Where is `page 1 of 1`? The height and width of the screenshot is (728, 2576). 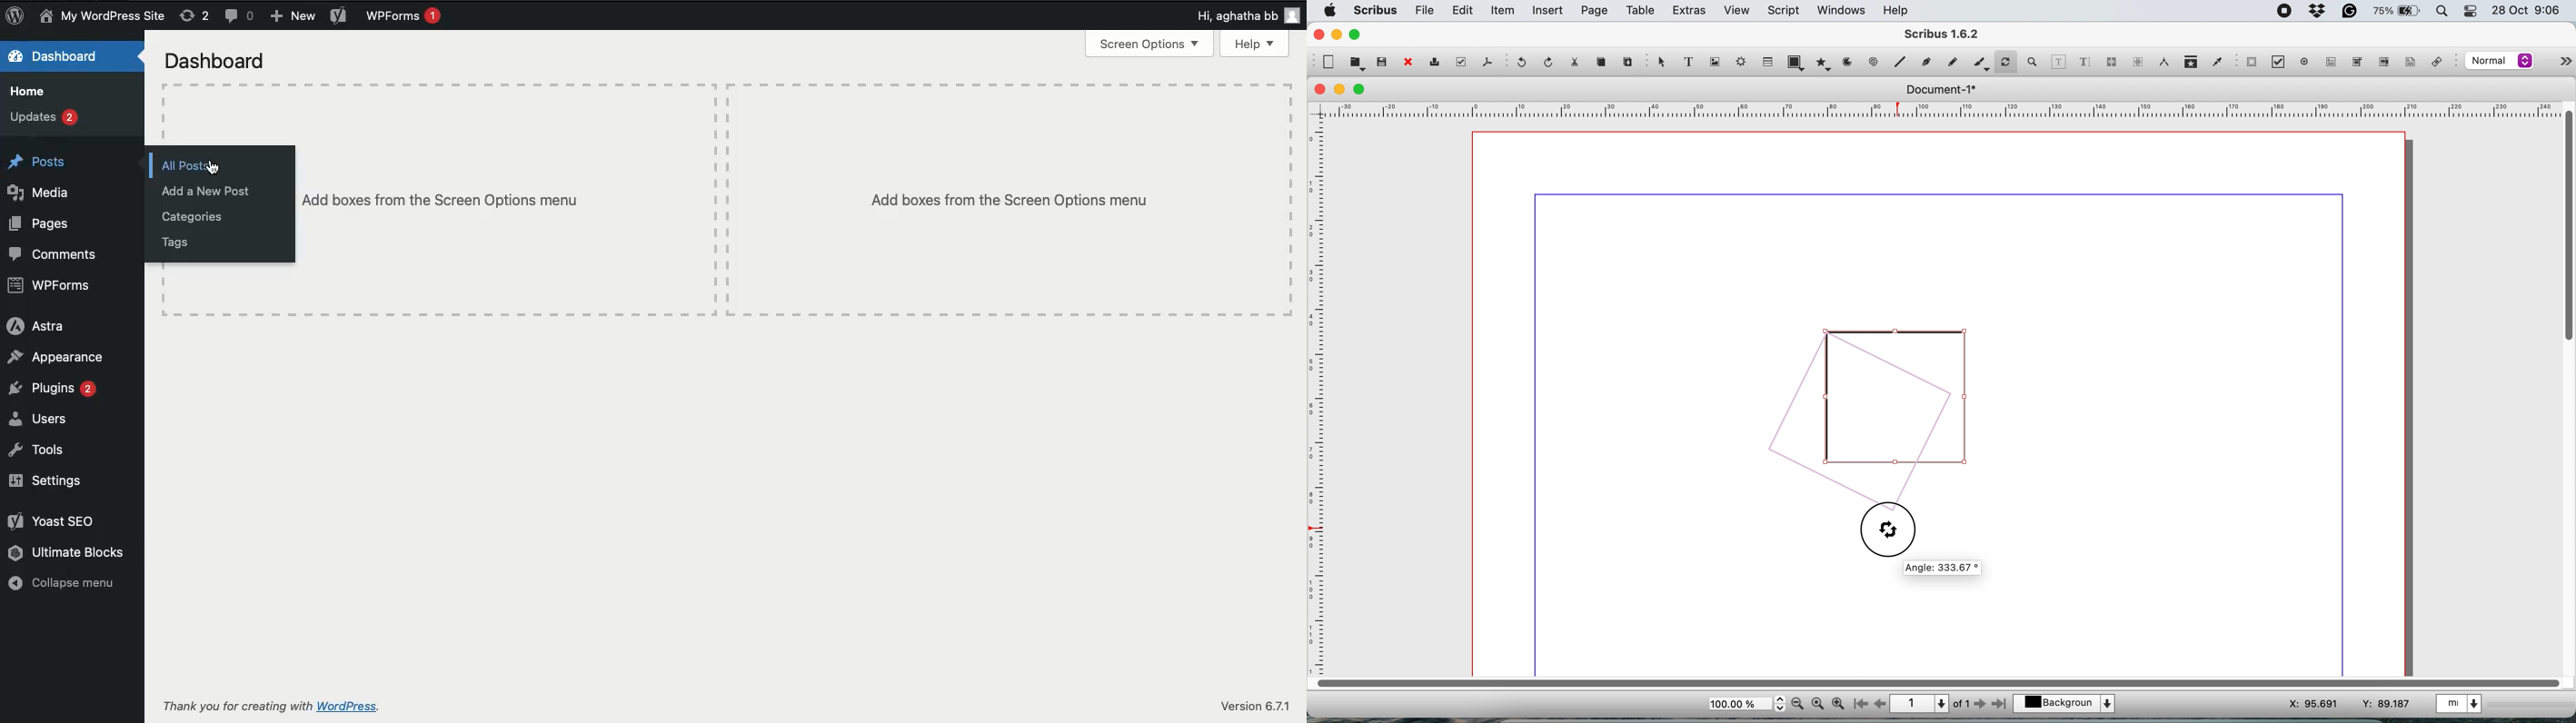
page 1 of 1 is located at coordinates (1930, 703).